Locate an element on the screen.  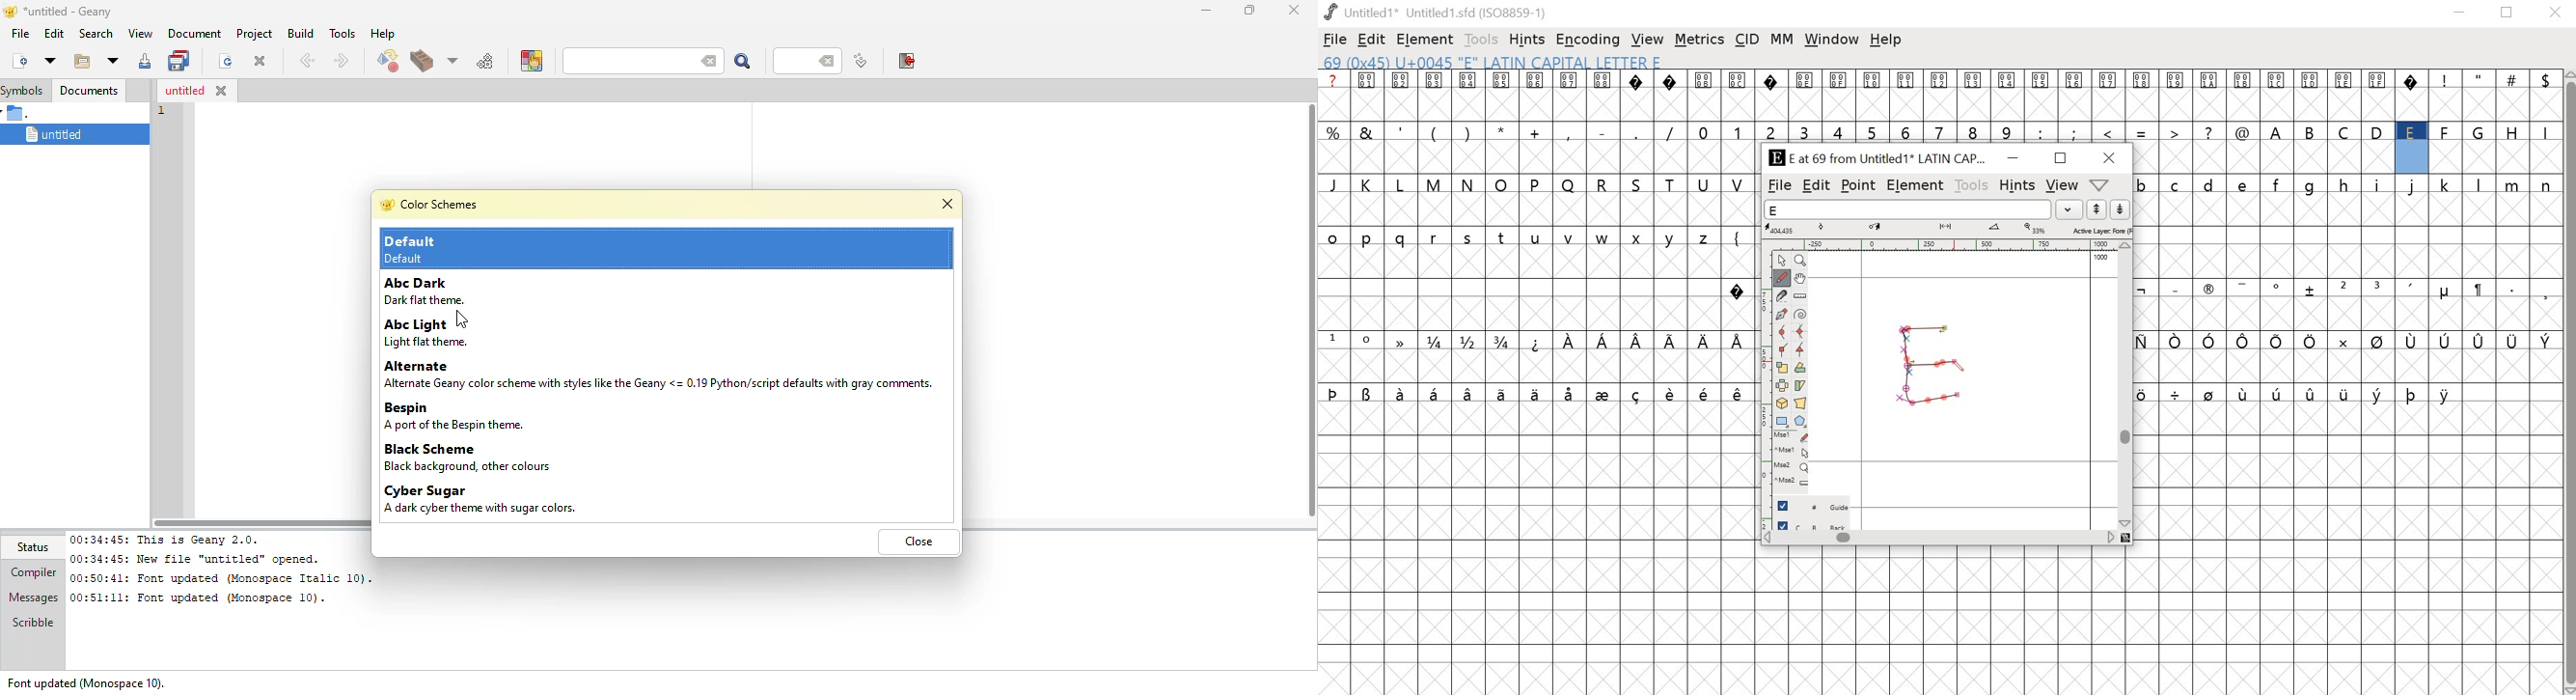
element is located at coordinates (1422, 39).